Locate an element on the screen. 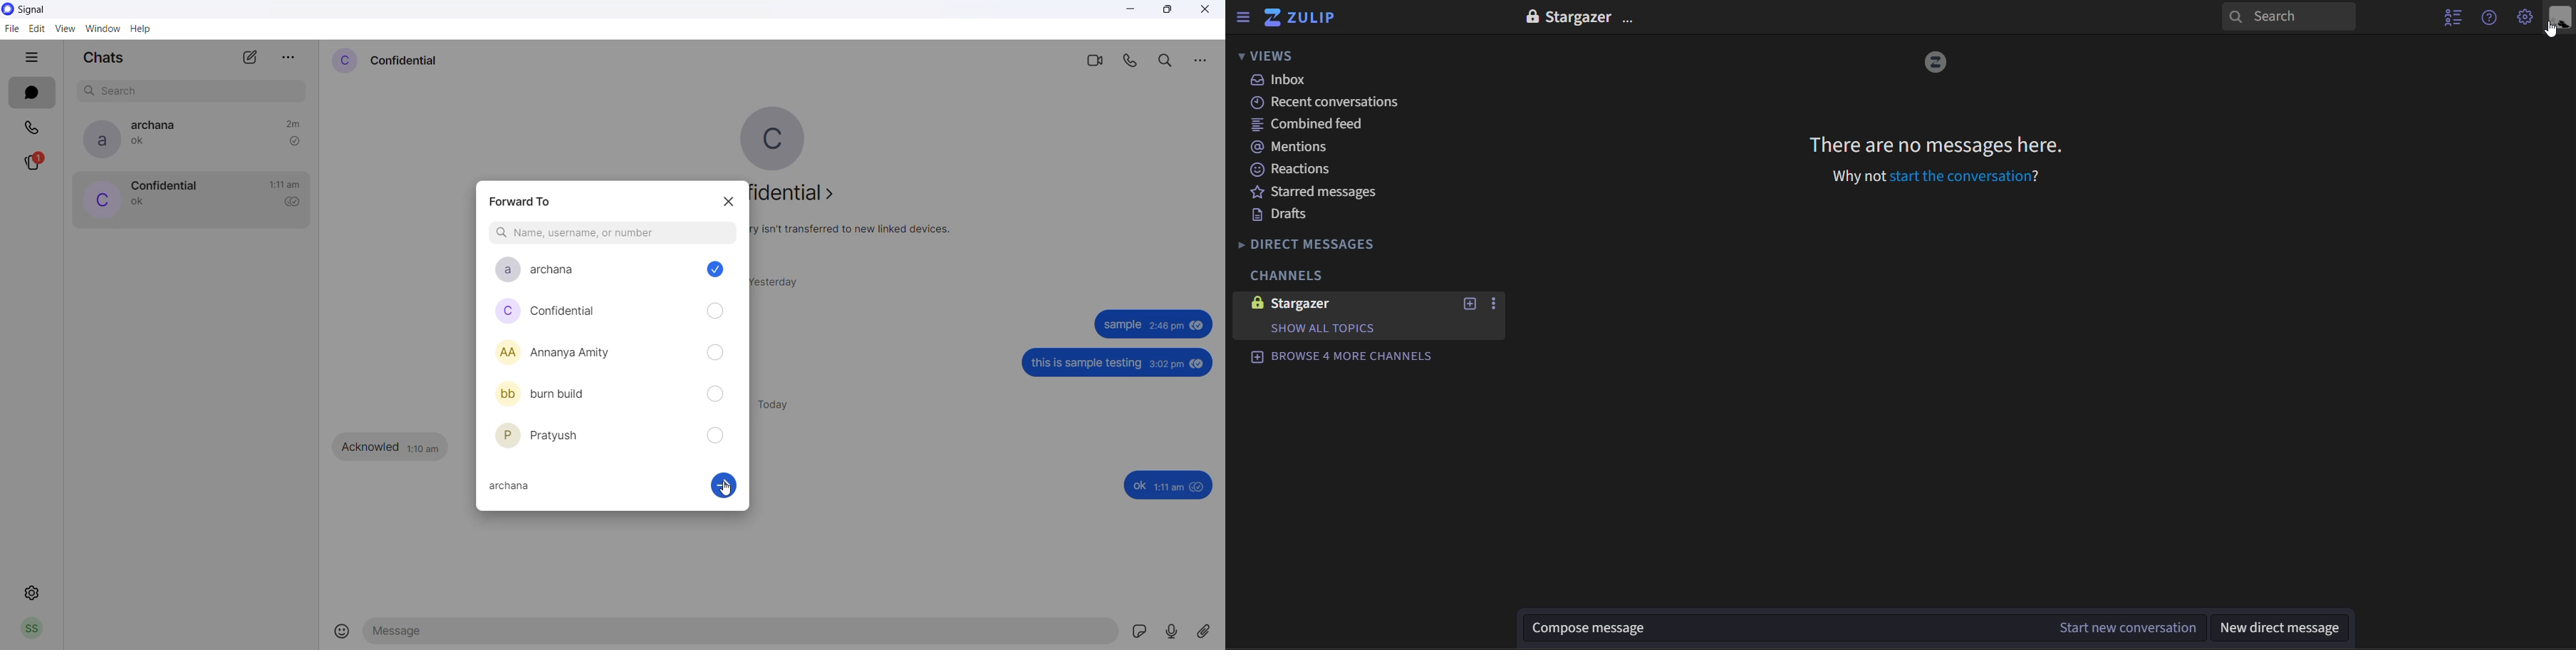 Image resolution: width=2576 pixels, height=672 pixels. maximize is located at coordinates (1167, 11).